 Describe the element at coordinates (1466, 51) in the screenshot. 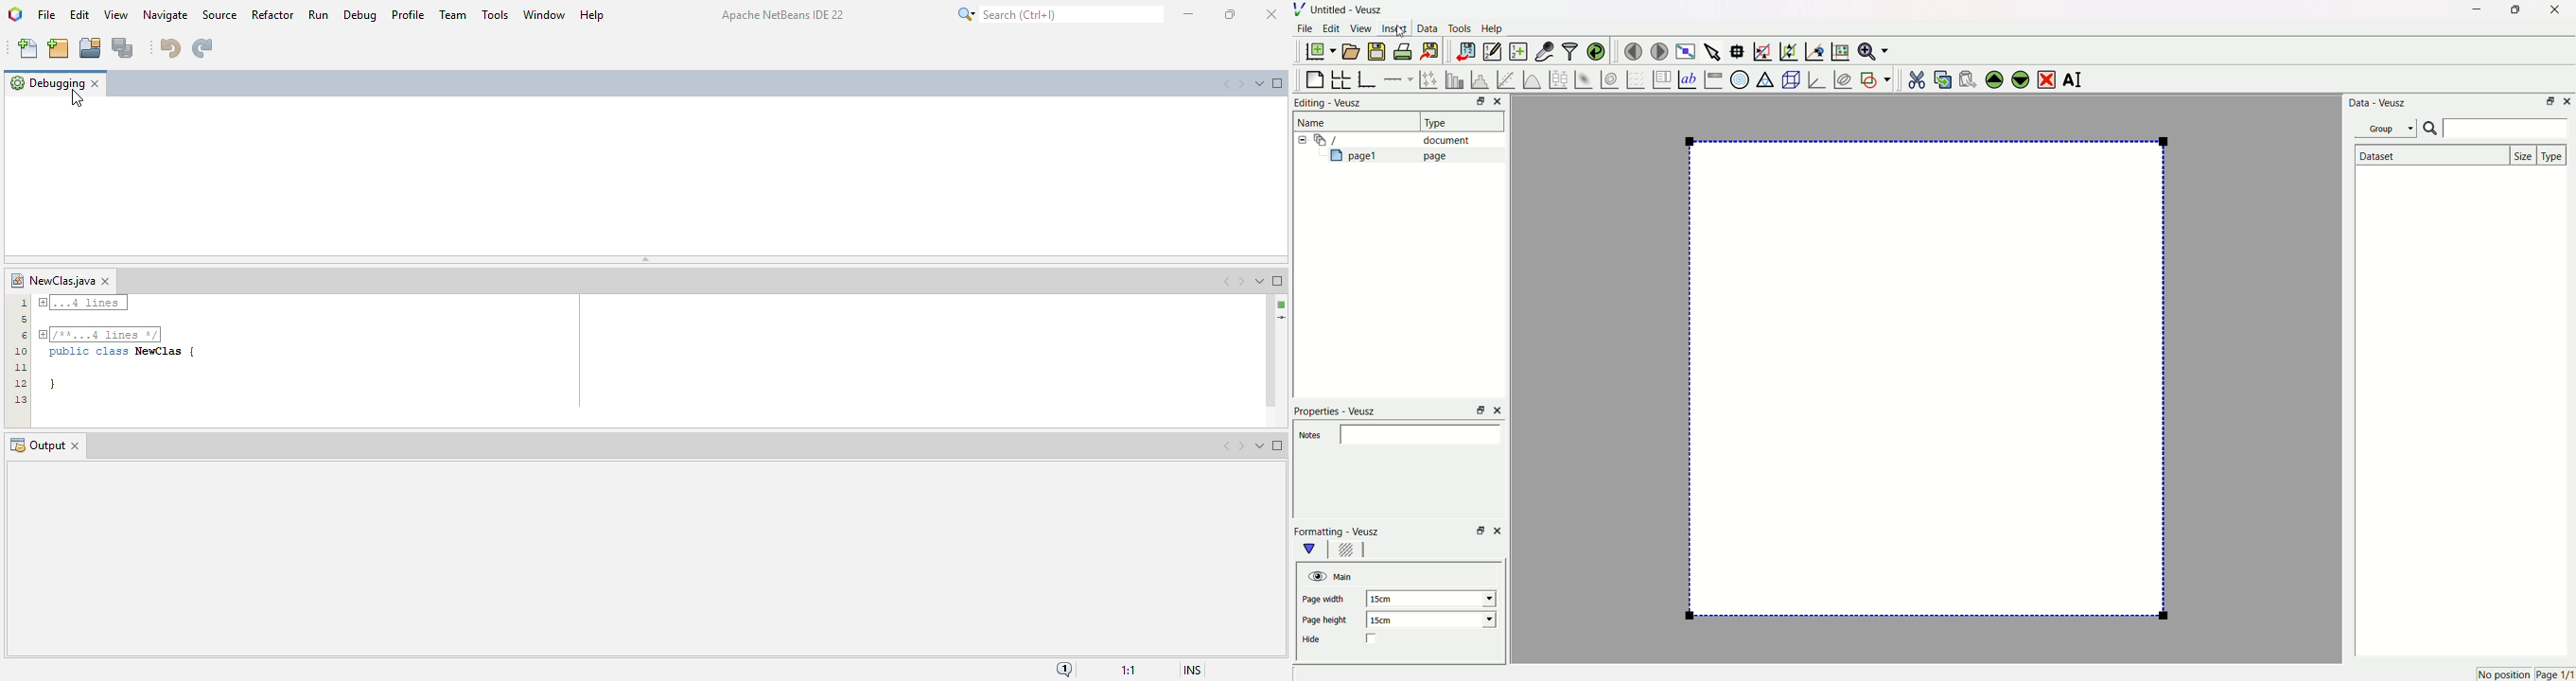

I see `import datasets` at that location.